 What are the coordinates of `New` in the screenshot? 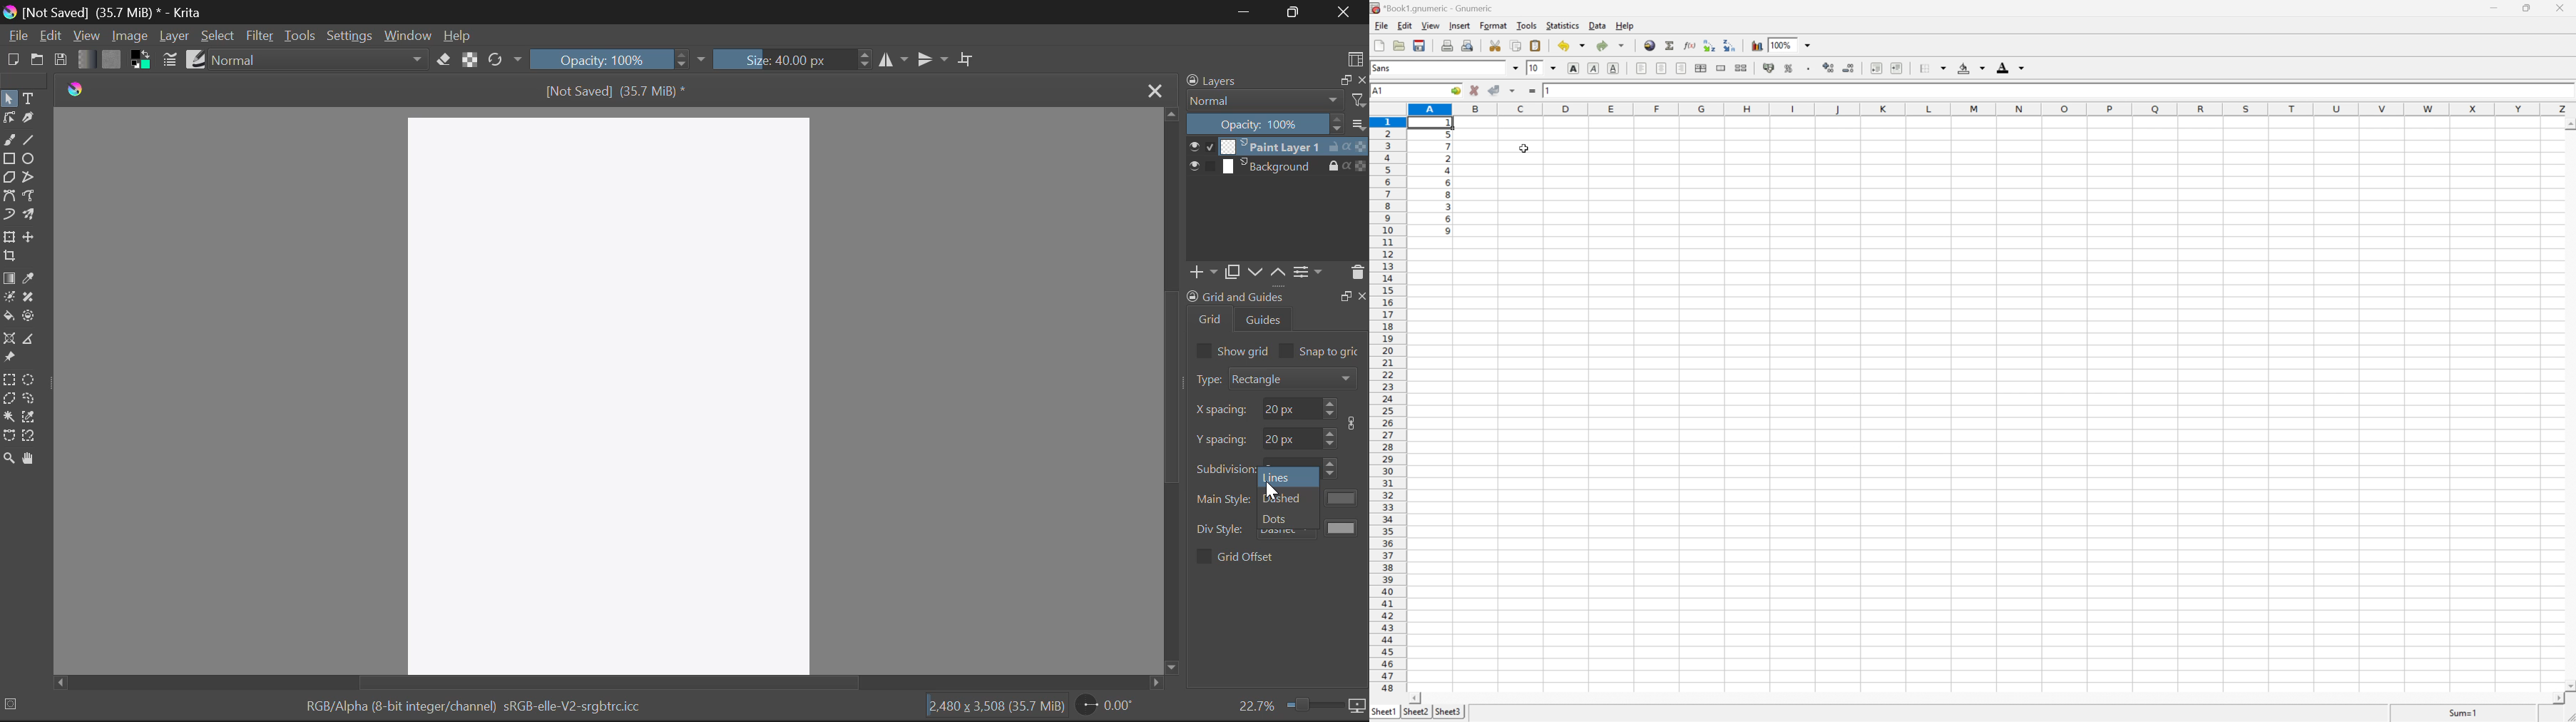 It's located at (12, 59).